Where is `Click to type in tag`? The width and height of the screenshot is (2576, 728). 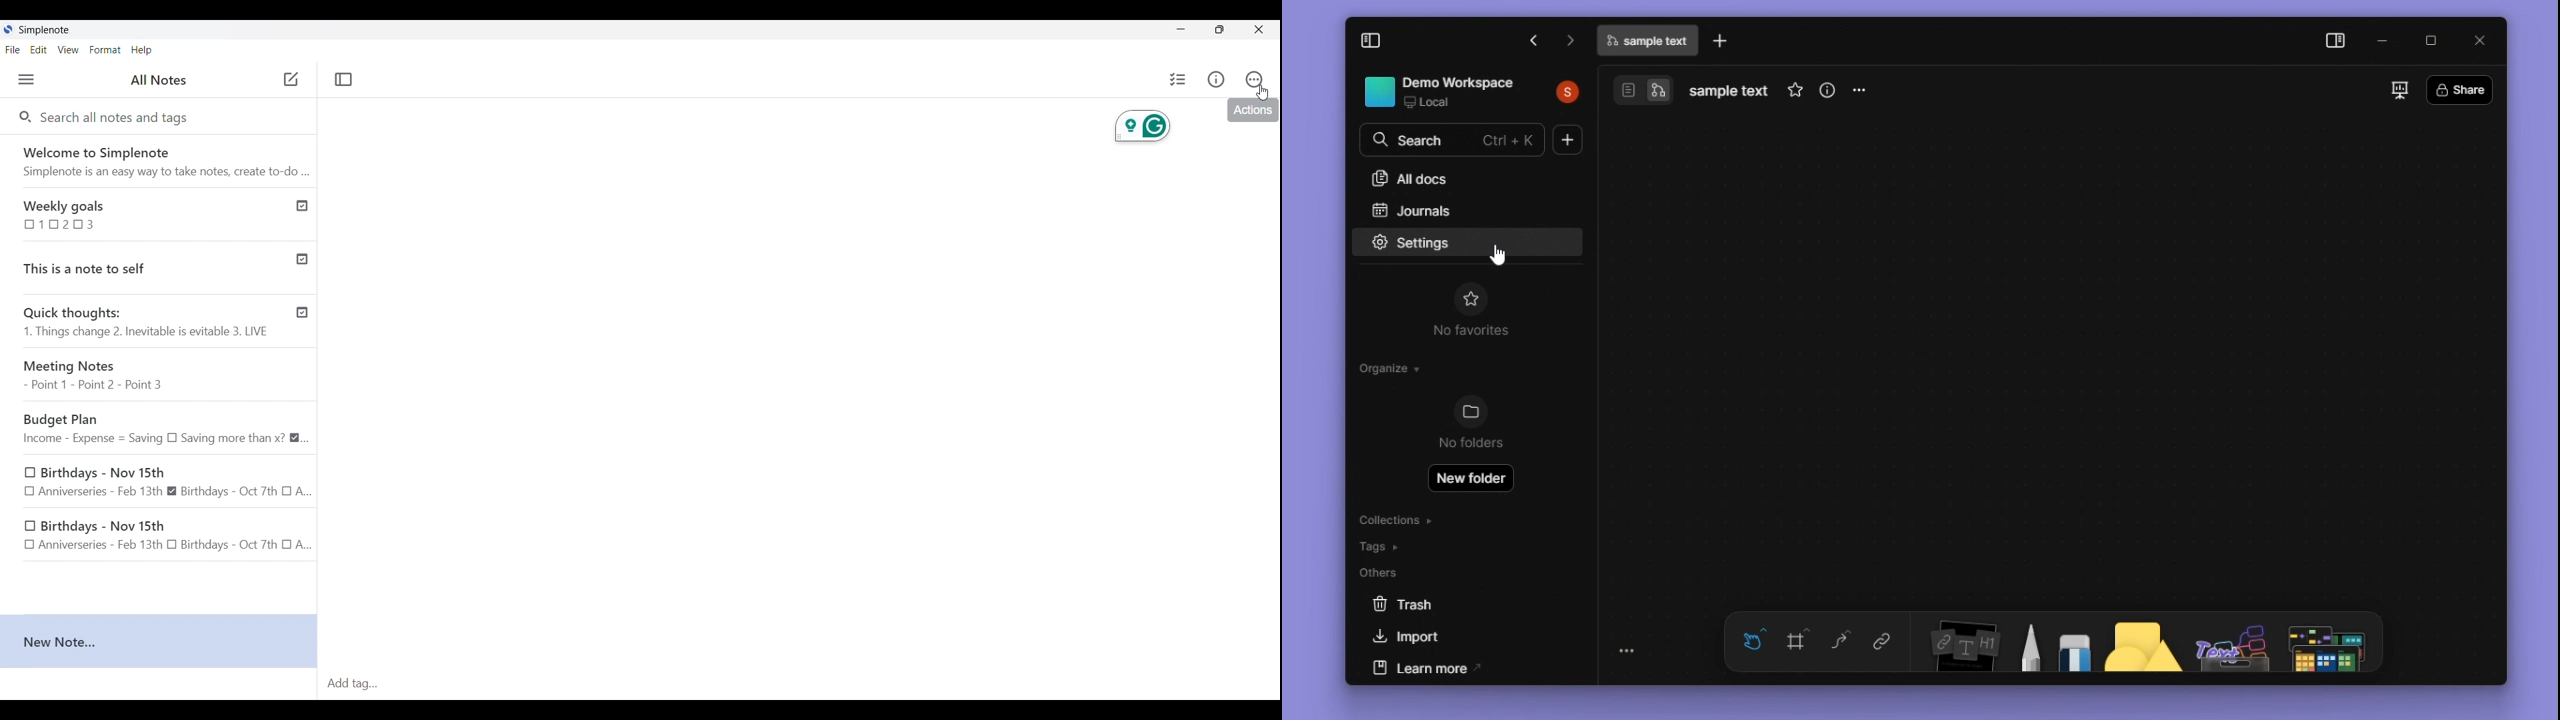
Click to type in tag is located at coordinates (800, 684).